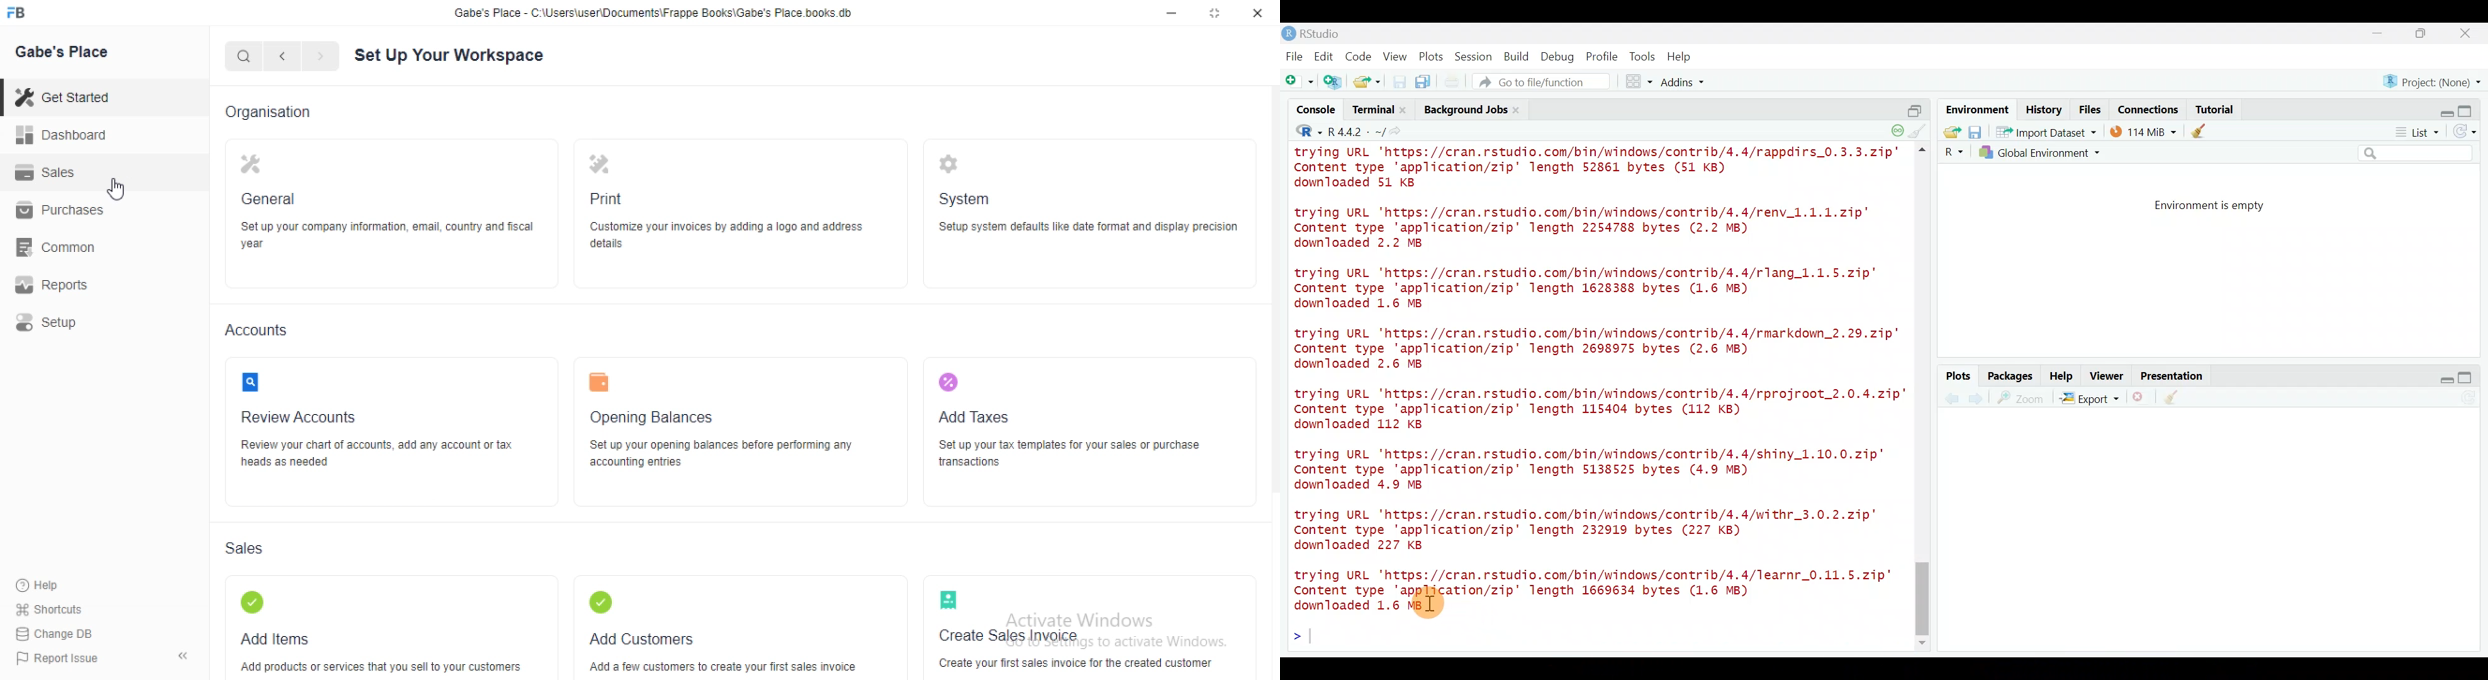  What do you see at coordinates (1294, 56) in the screenshot?
I see `File` at bounding box center [1294, 56].